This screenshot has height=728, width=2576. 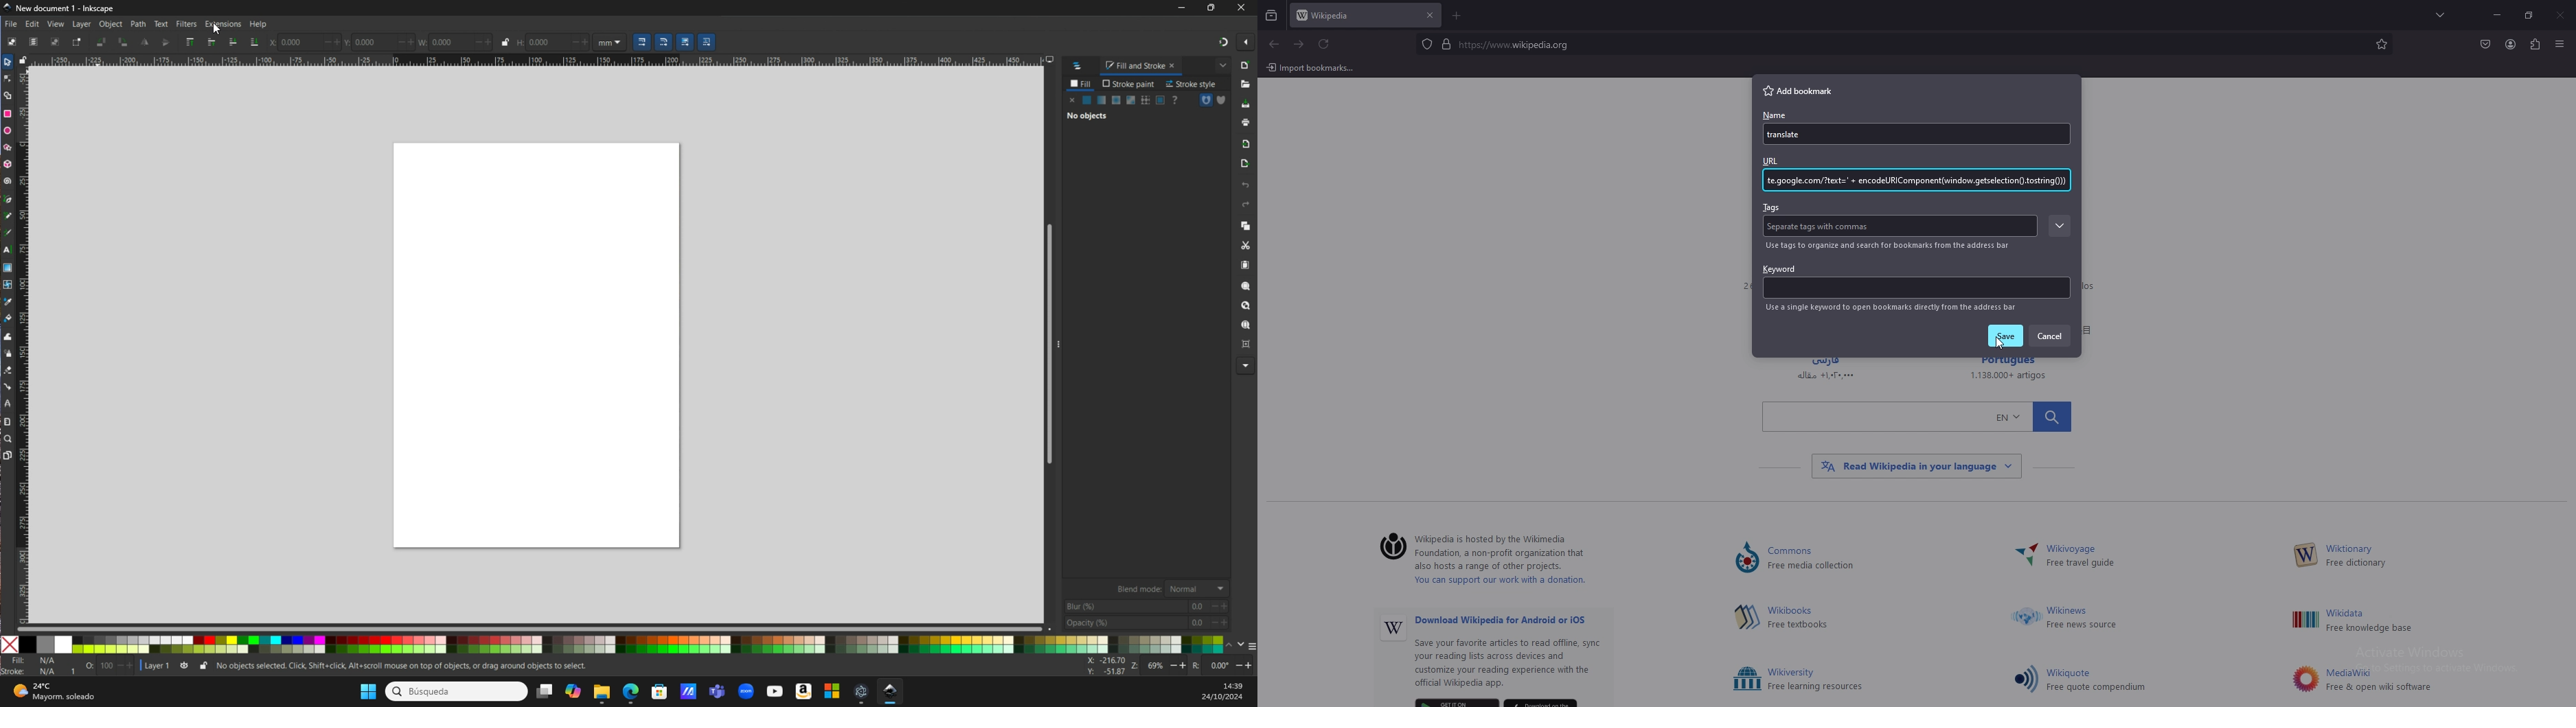 I want to click on Object, so click(x=113, y=24).